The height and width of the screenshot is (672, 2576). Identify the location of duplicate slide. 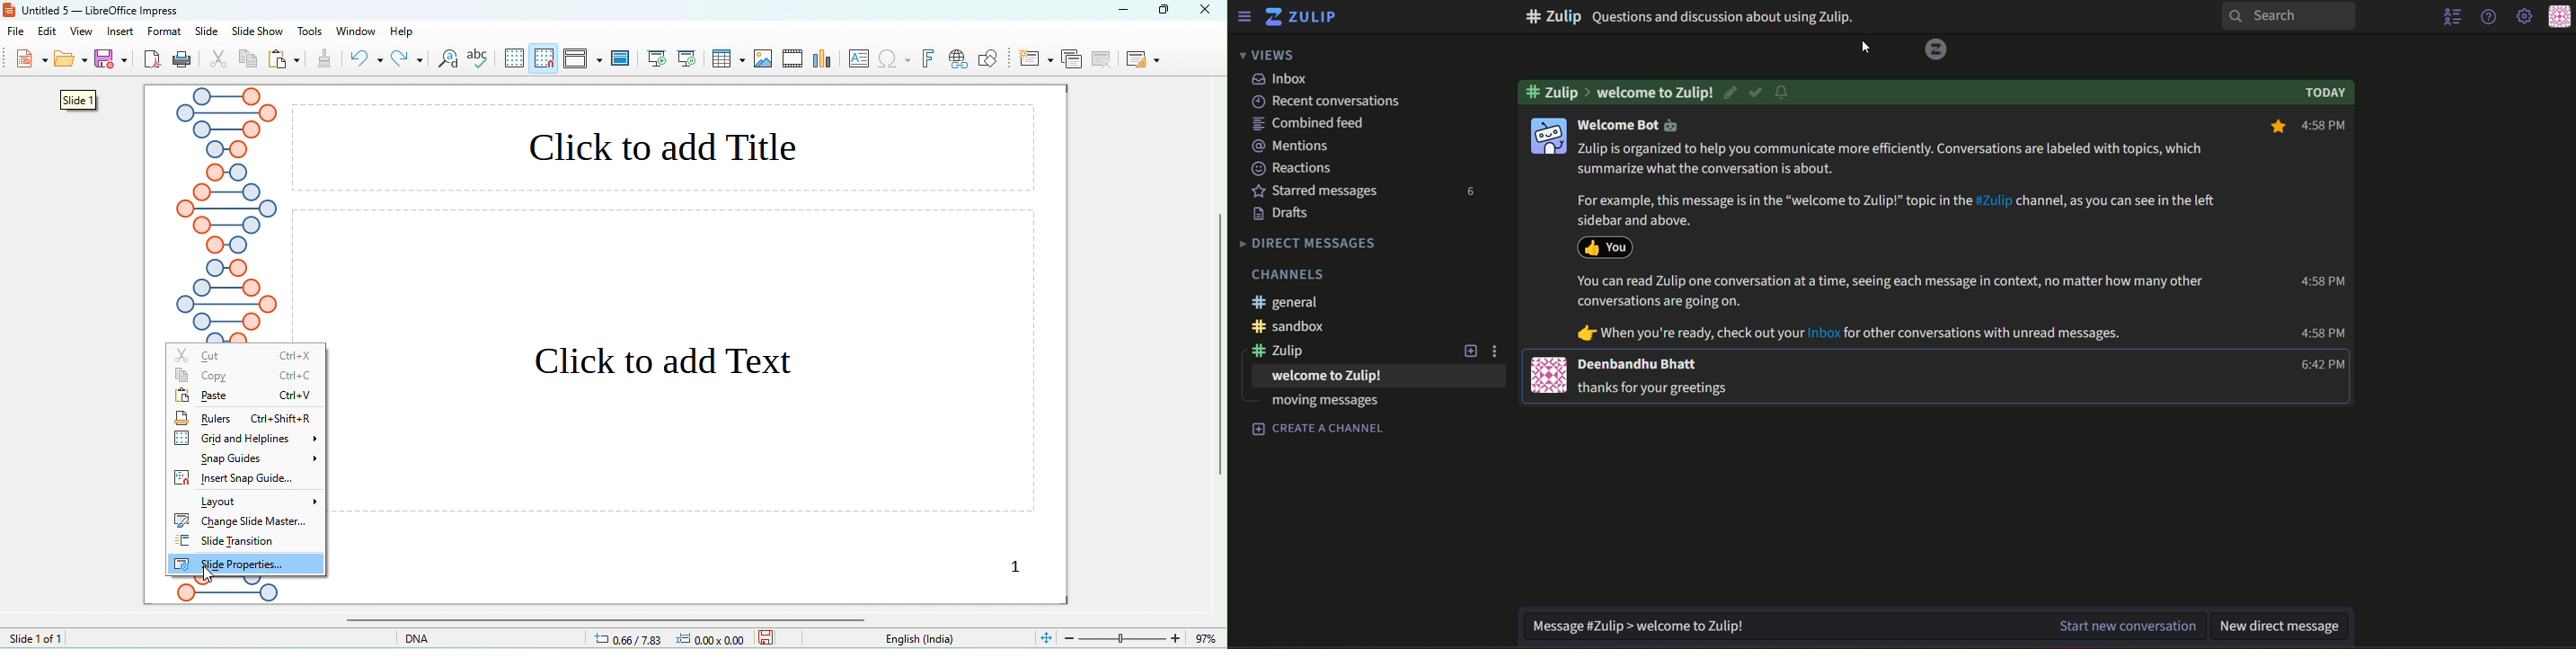
(1071, 58).